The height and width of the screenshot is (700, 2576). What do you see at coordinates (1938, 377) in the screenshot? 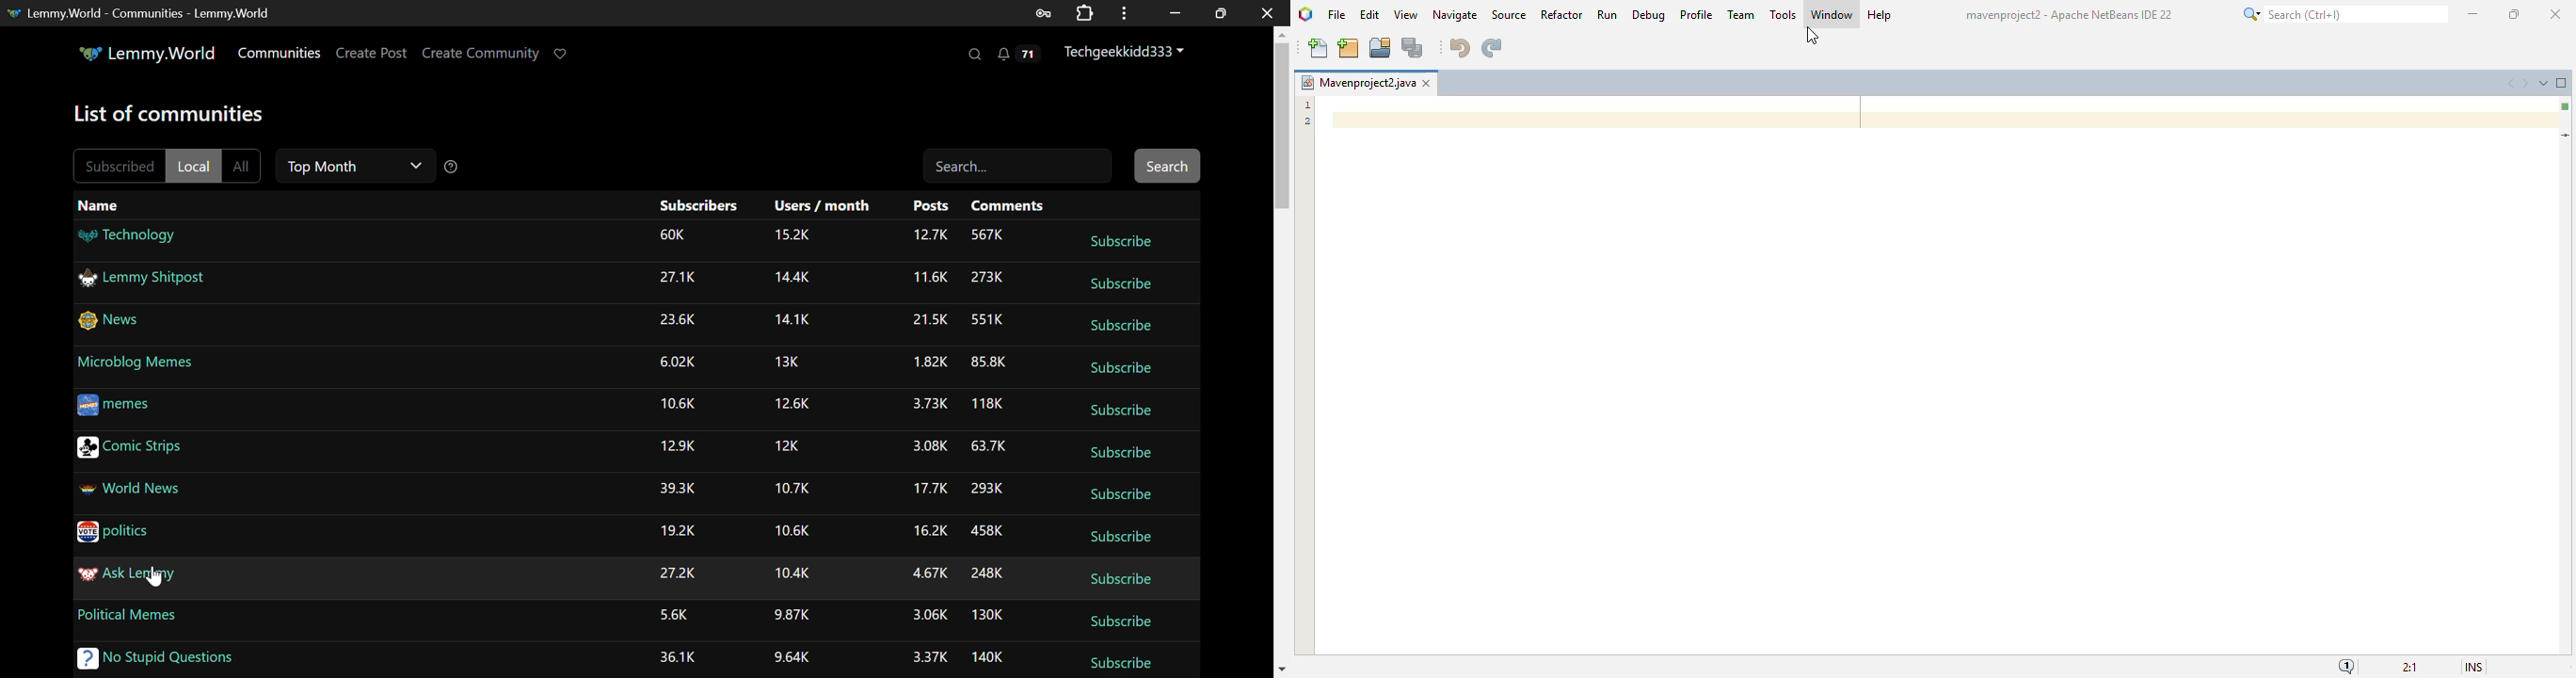
I see `editor window` at bounding box center [1938, 377].